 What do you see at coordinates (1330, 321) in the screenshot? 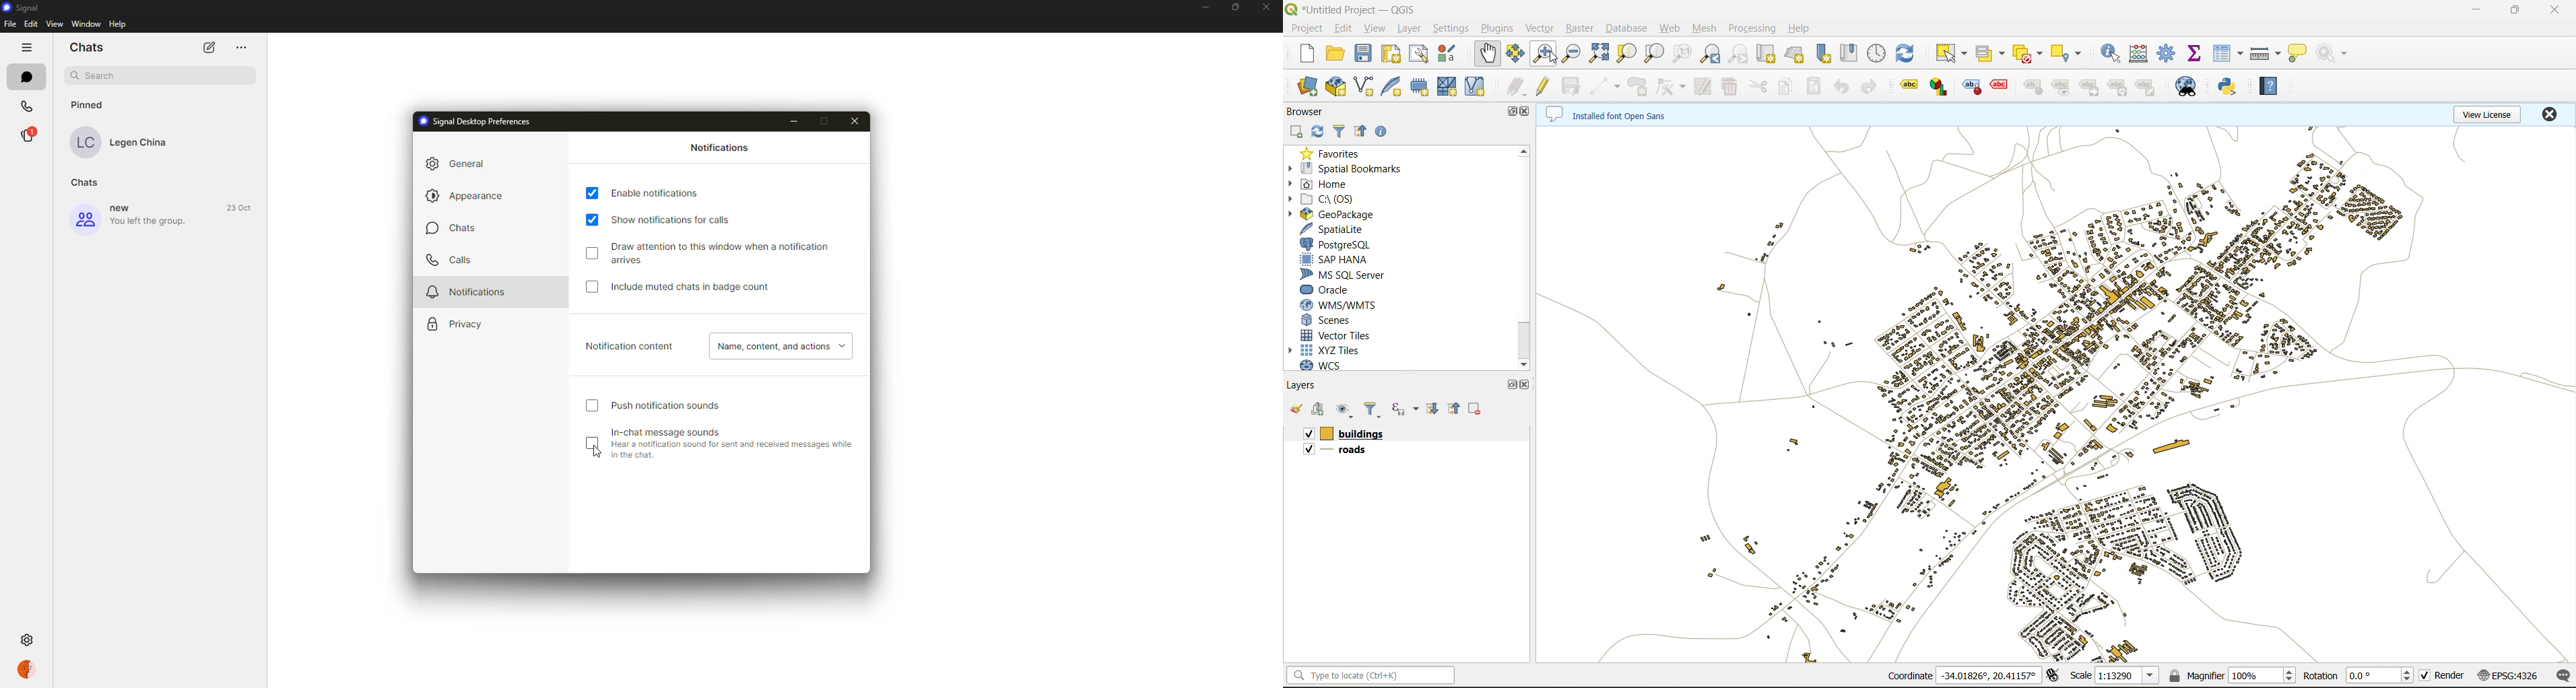
I see `scenes` at bounding box center [1330, 321].